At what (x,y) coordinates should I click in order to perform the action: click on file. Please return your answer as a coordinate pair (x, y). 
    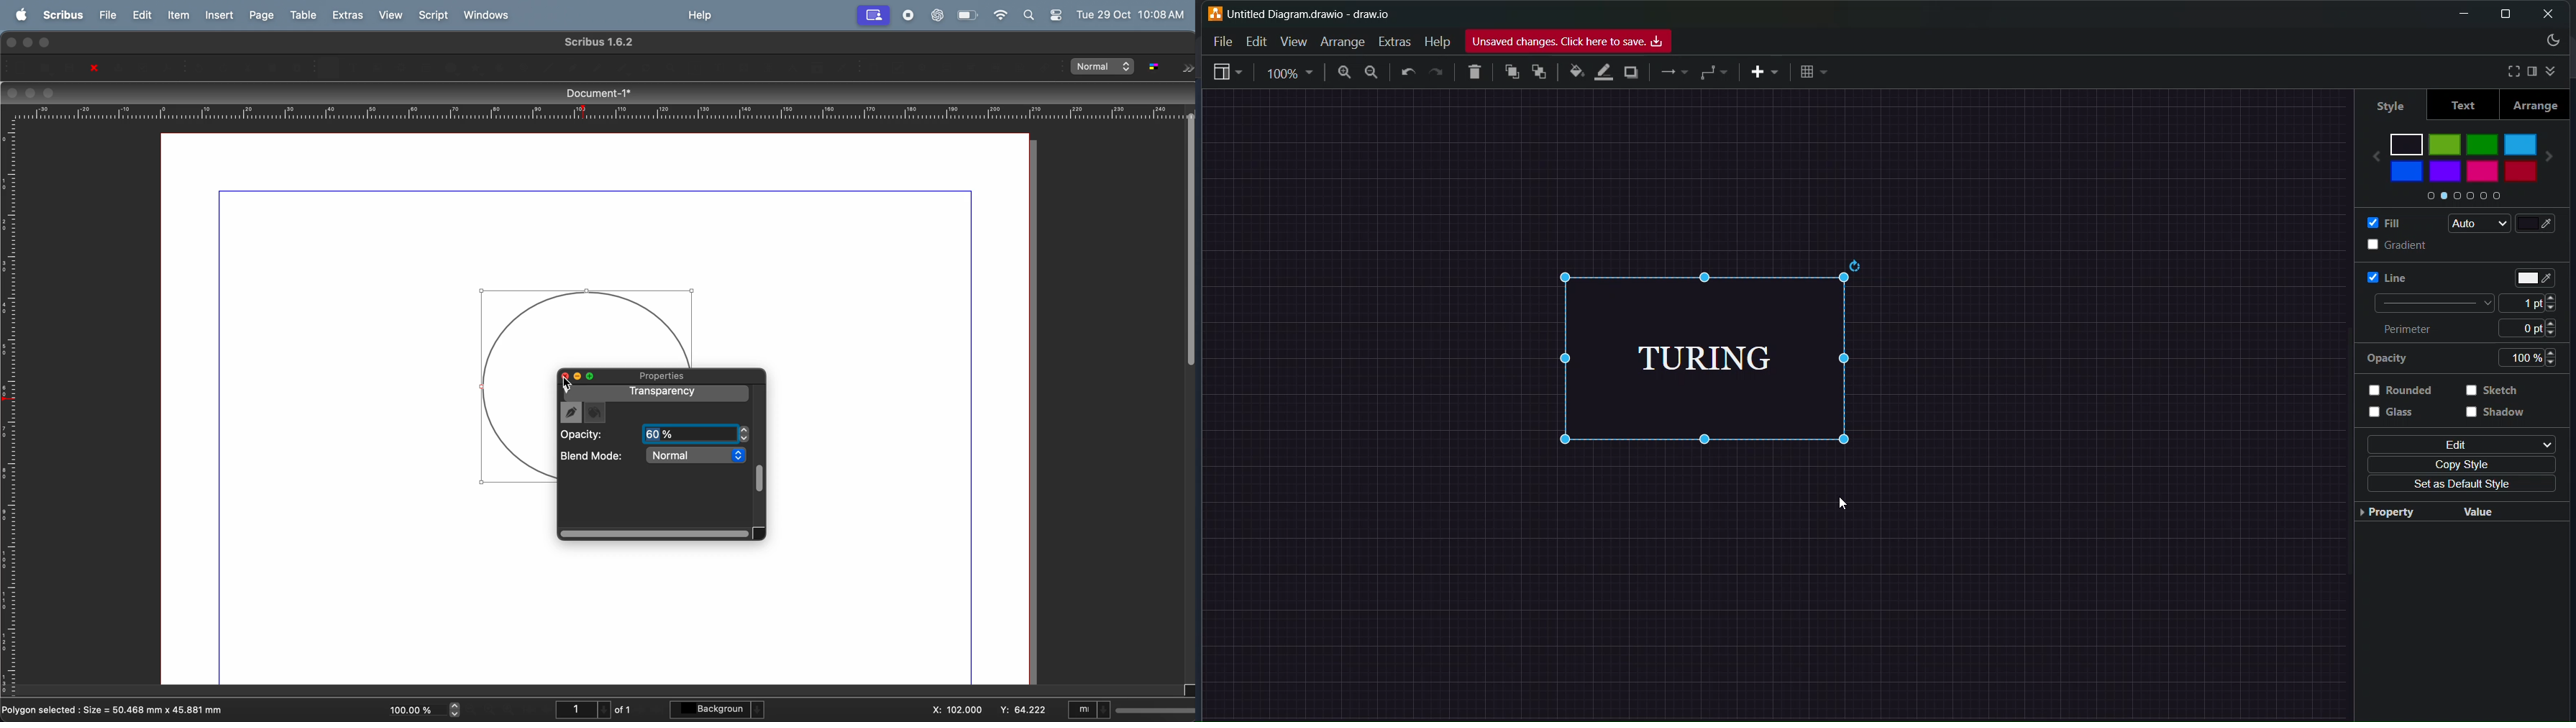
    Looking at the image, I should click on (104, 14).